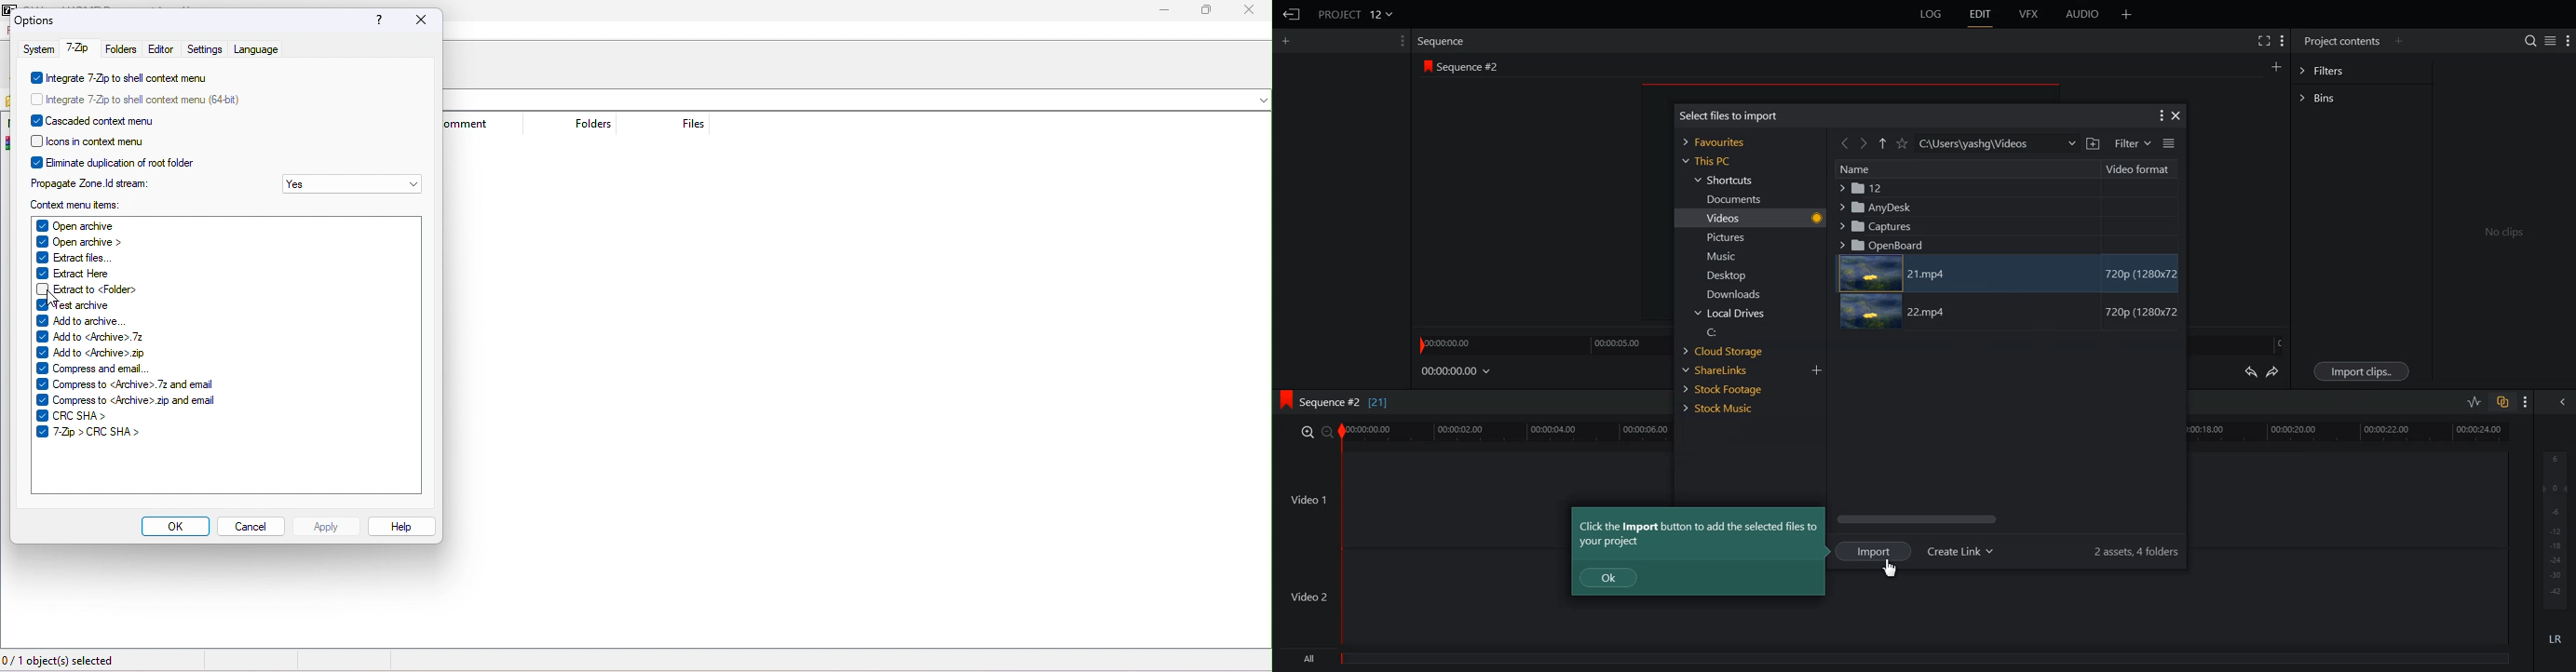  Describe the element at coordinates (402, 526) in the screenshot. I see `help` at that location.